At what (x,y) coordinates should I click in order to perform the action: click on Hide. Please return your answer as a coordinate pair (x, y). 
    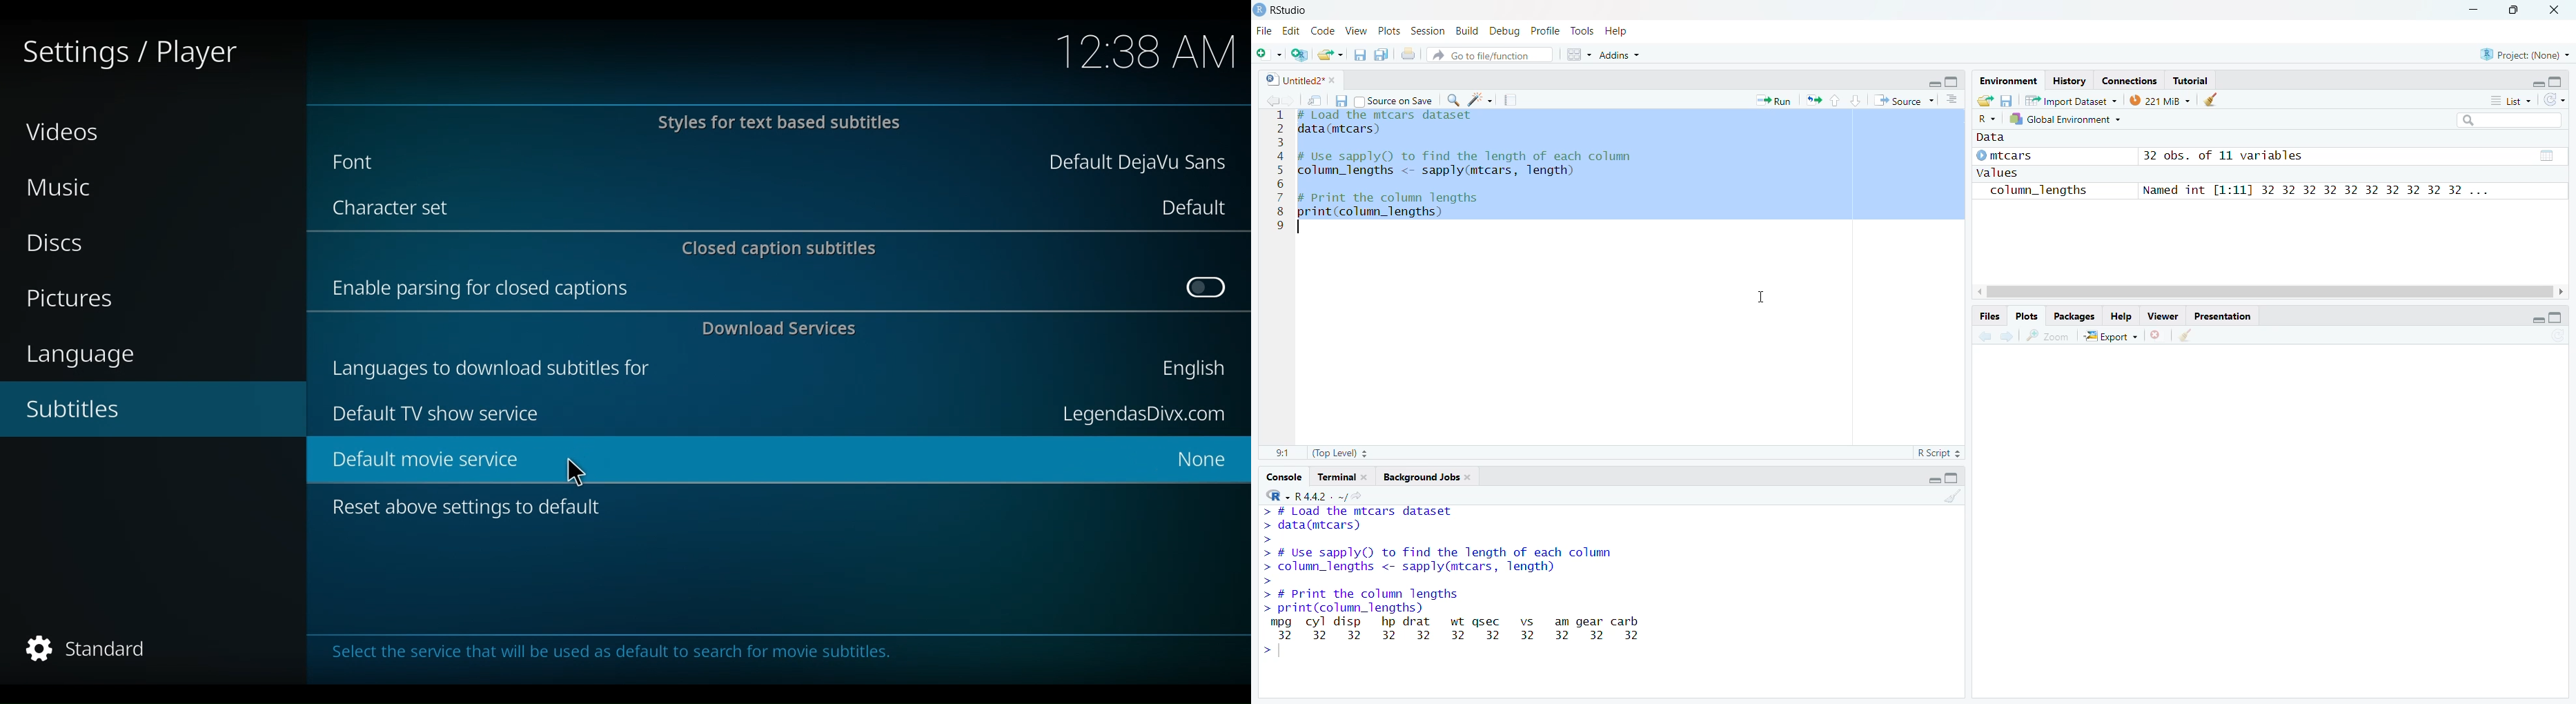
    Looking at the image, I should click on (1933, 81).